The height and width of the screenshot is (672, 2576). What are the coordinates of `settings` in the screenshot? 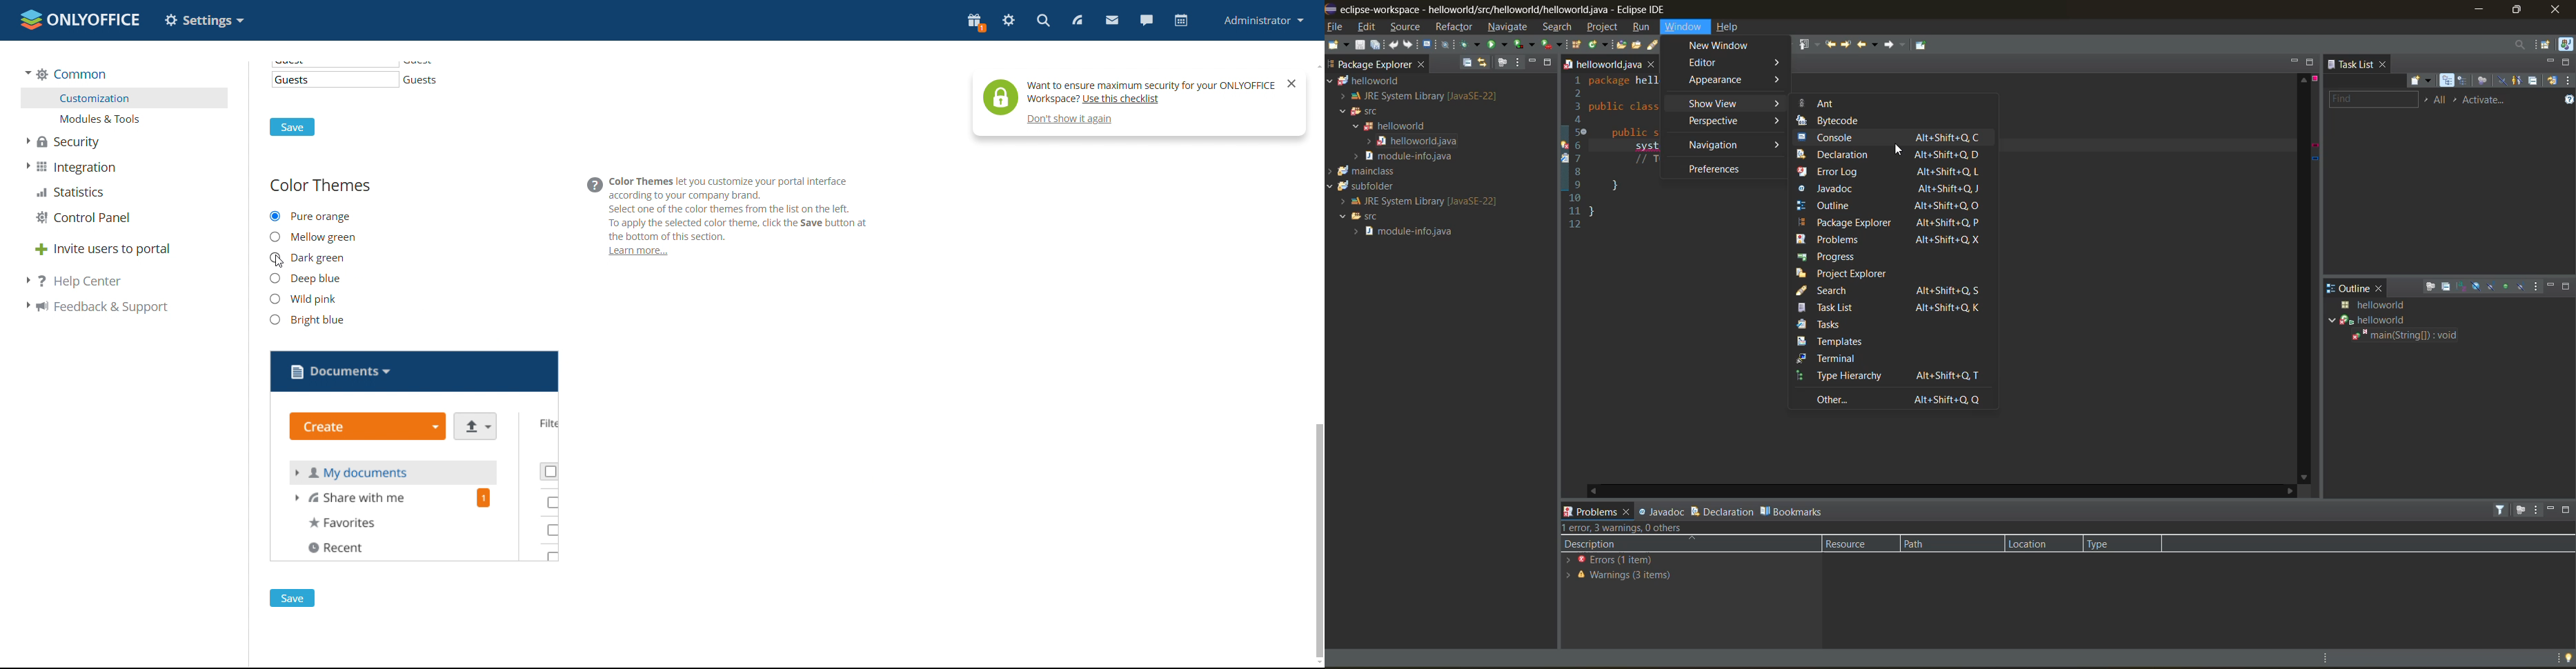 It's located at (1008, 21).